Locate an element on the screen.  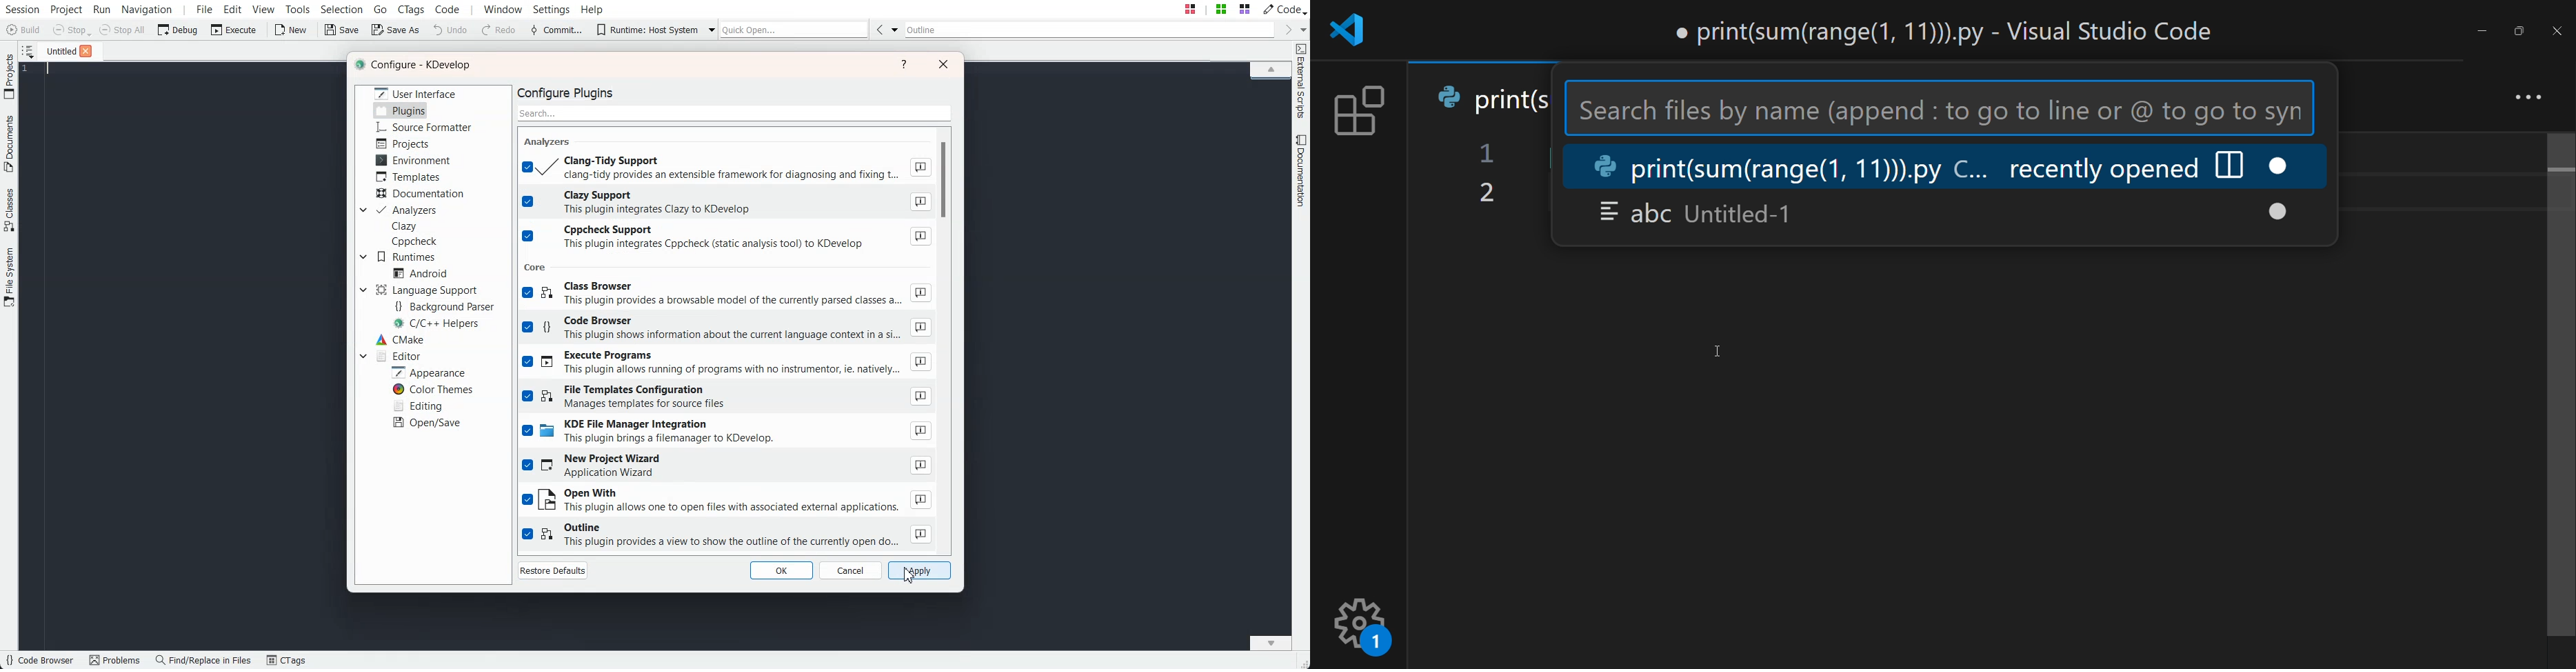
2 is located at coordinates (1489, 190).